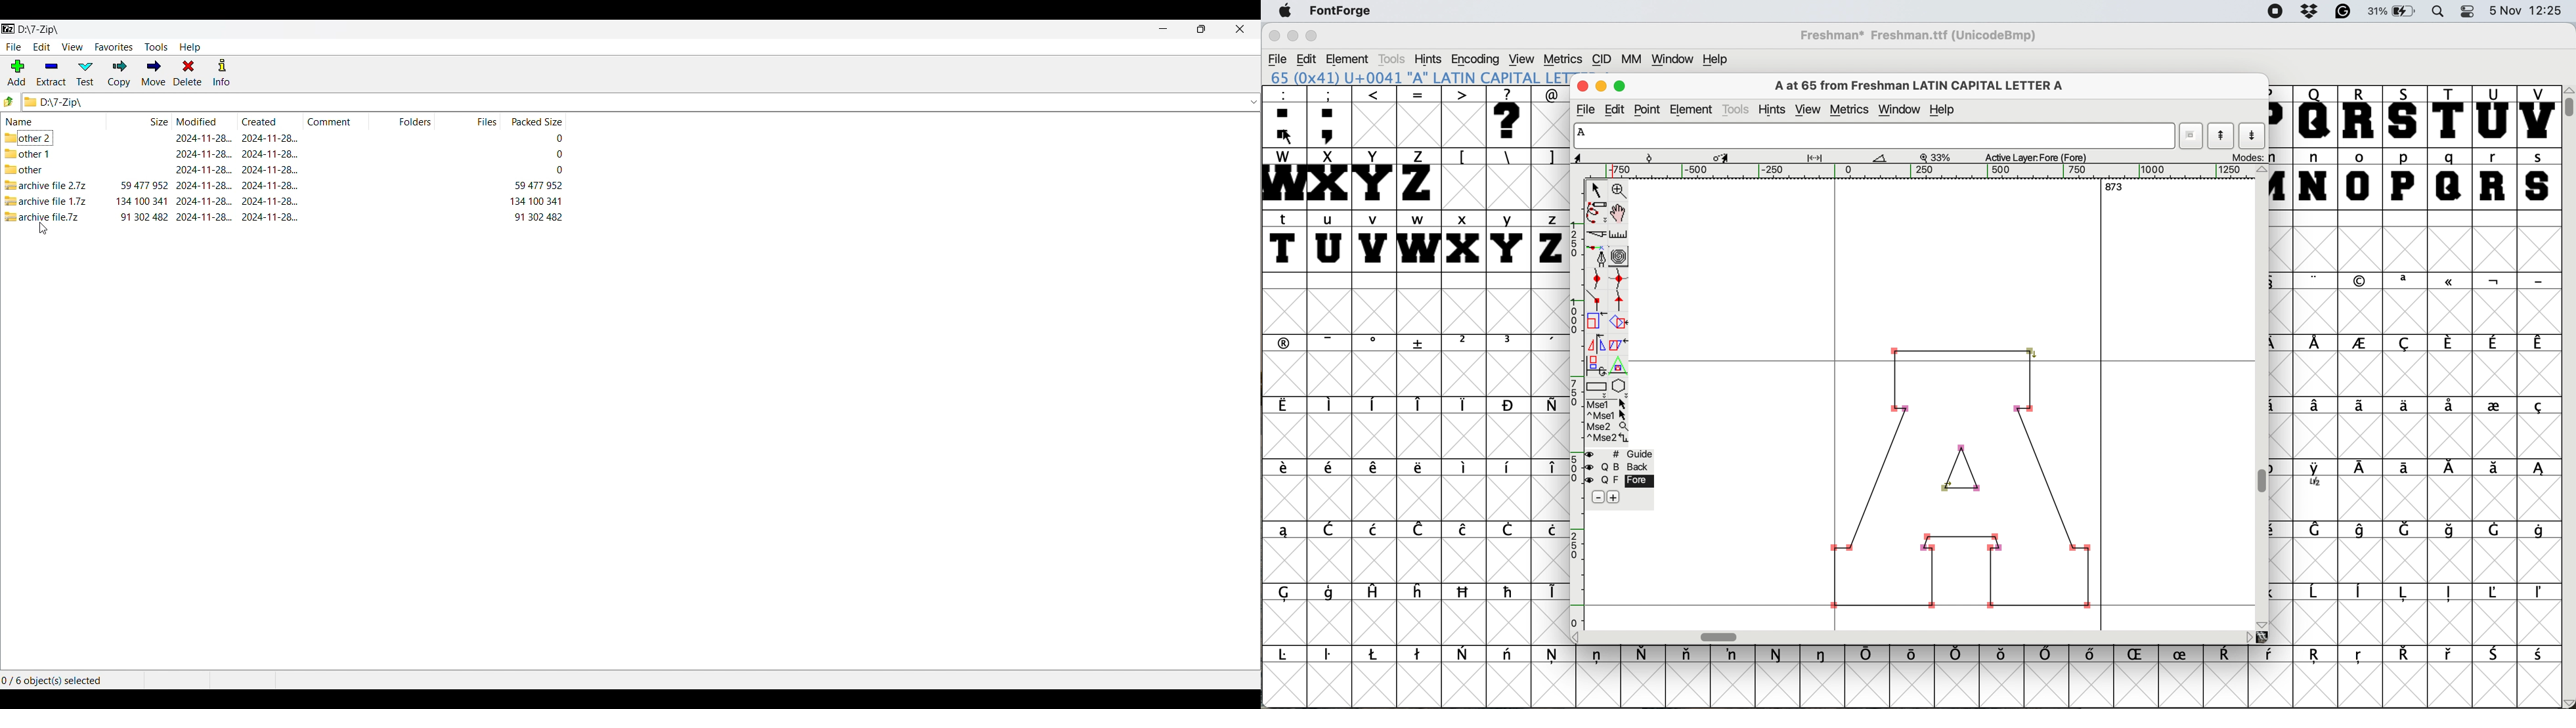 The height and width of the screenshot is (728, 2576). What do you see at coordinates (1509, 240) in the screenshot?
I see `y` at bounding box center [1509, 240].